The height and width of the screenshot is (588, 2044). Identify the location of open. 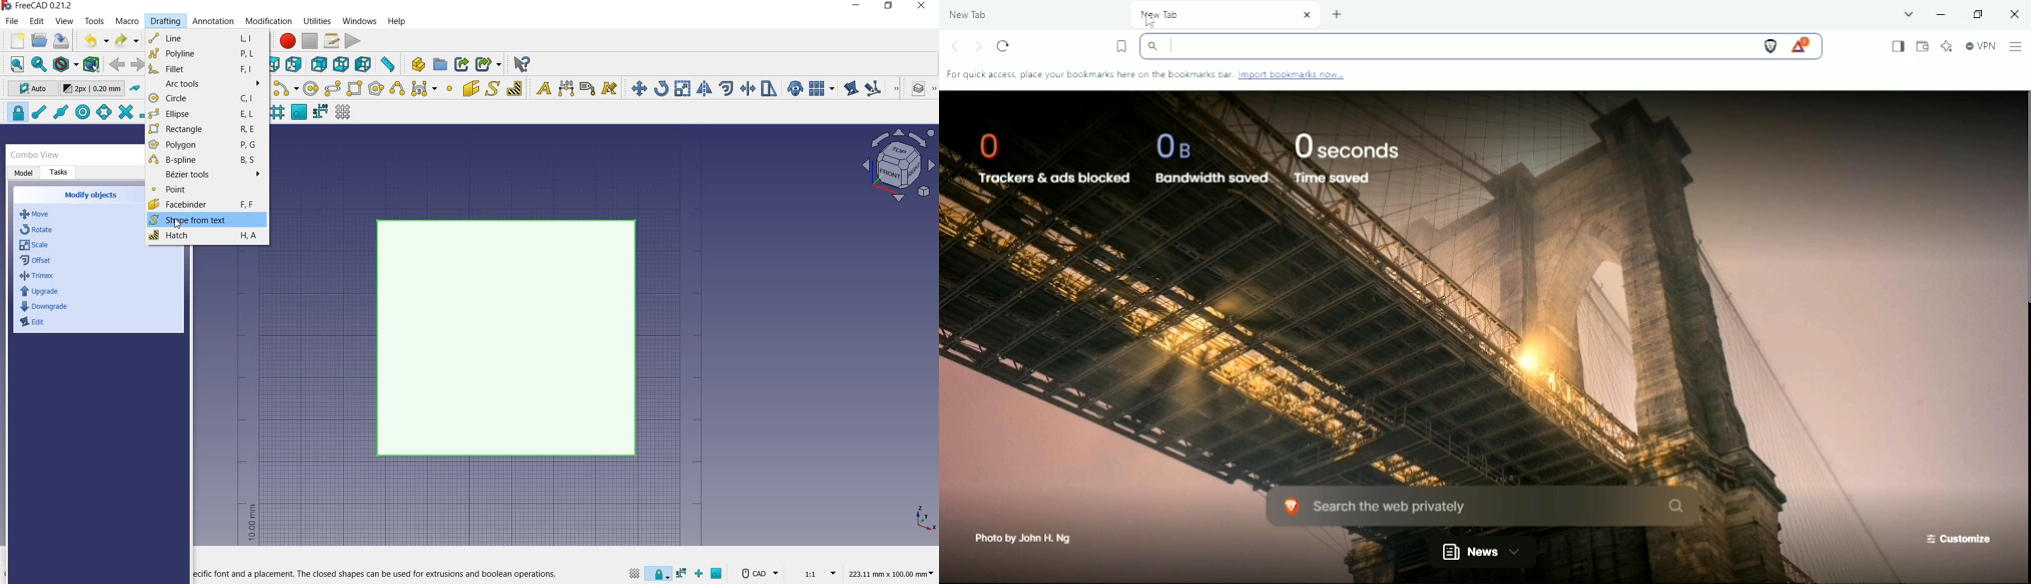
(39, 40).